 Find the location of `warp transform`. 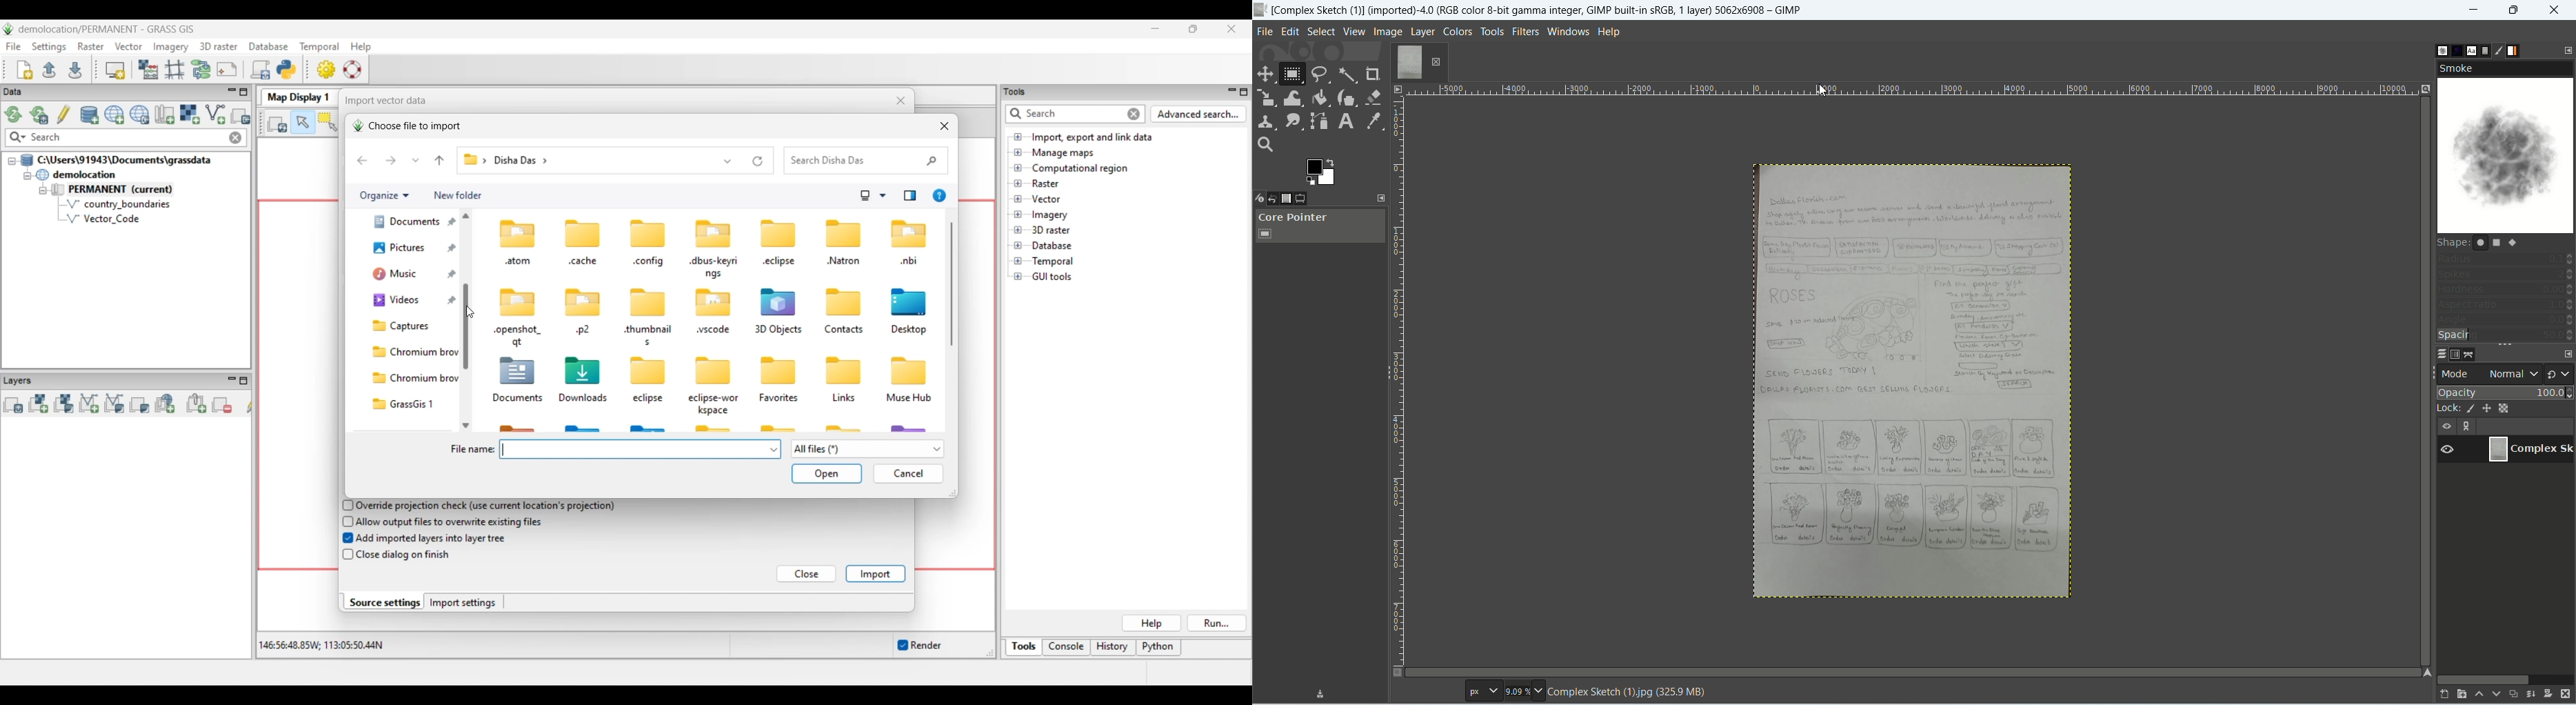

warp transform is located at coordinates (1294, 99).